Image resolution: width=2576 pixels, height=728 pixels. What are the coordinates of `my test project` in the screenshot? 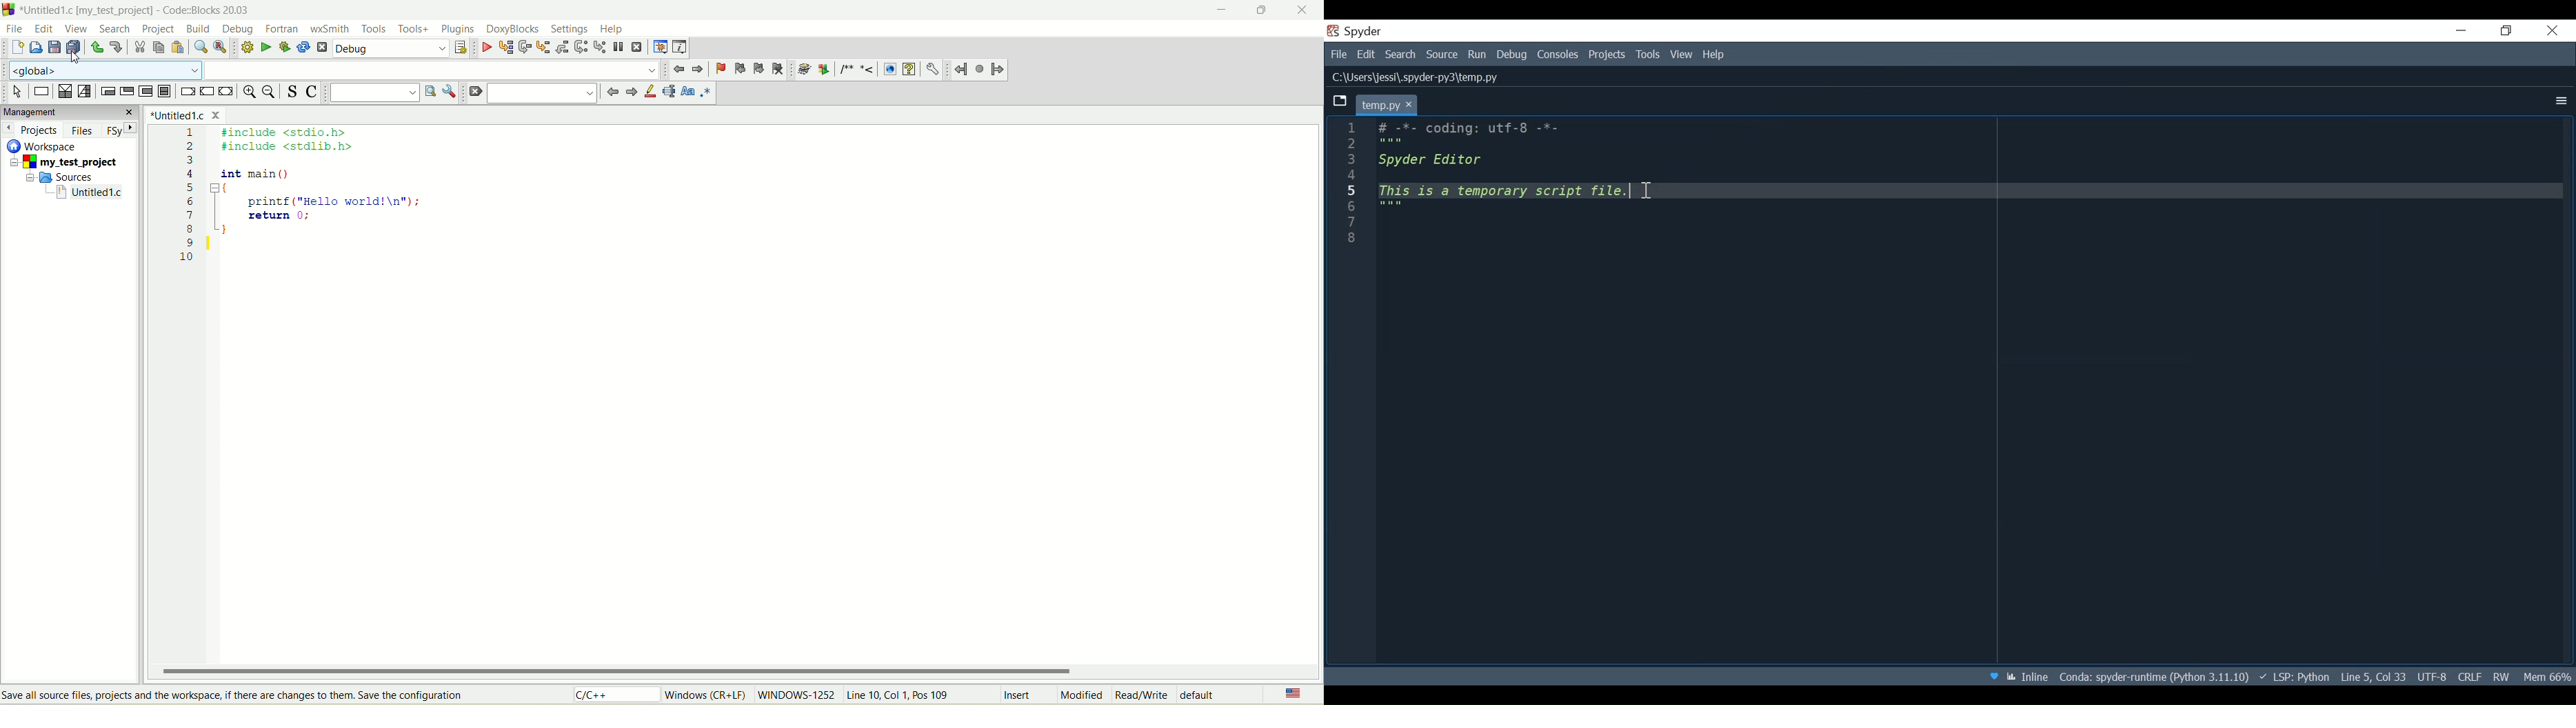 It's located at (61, 163).